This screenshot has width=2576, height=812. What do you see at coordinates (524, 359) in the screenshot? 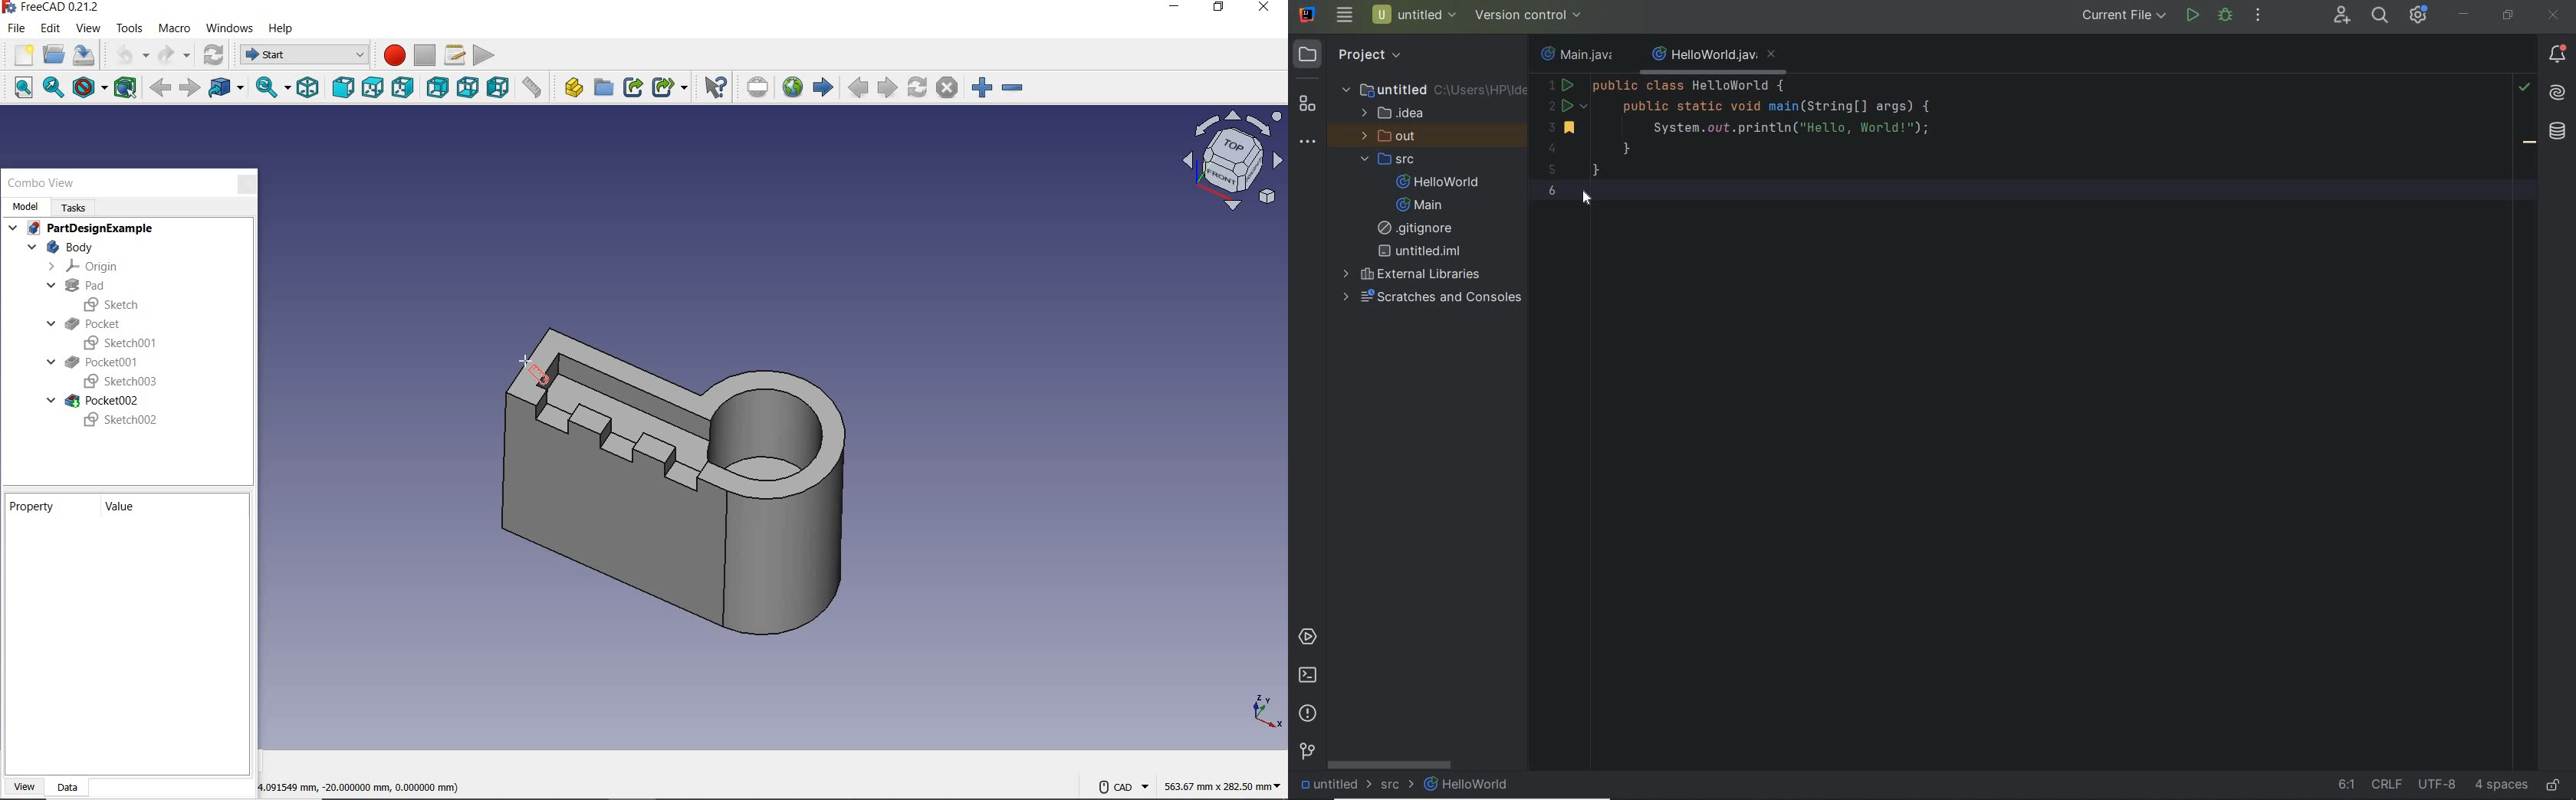
I see `Pointer` at bounding box center [524, 359].